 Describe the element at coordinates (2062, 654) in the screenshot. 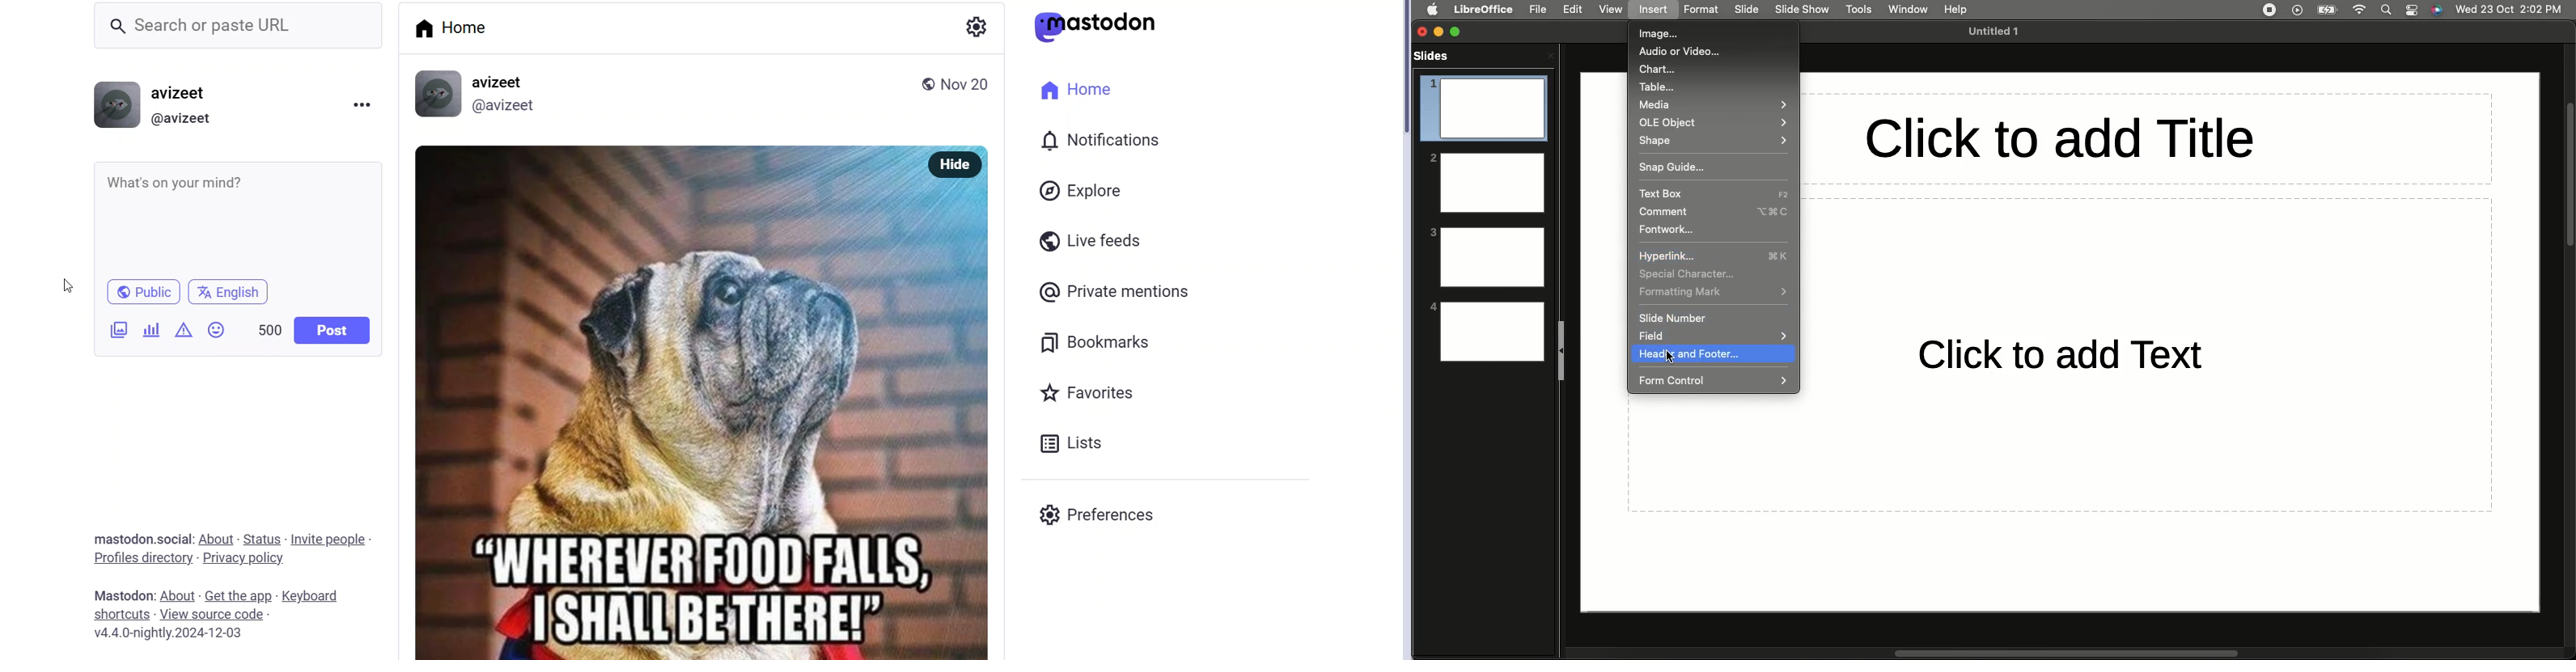

I see `Scroll` at that location.